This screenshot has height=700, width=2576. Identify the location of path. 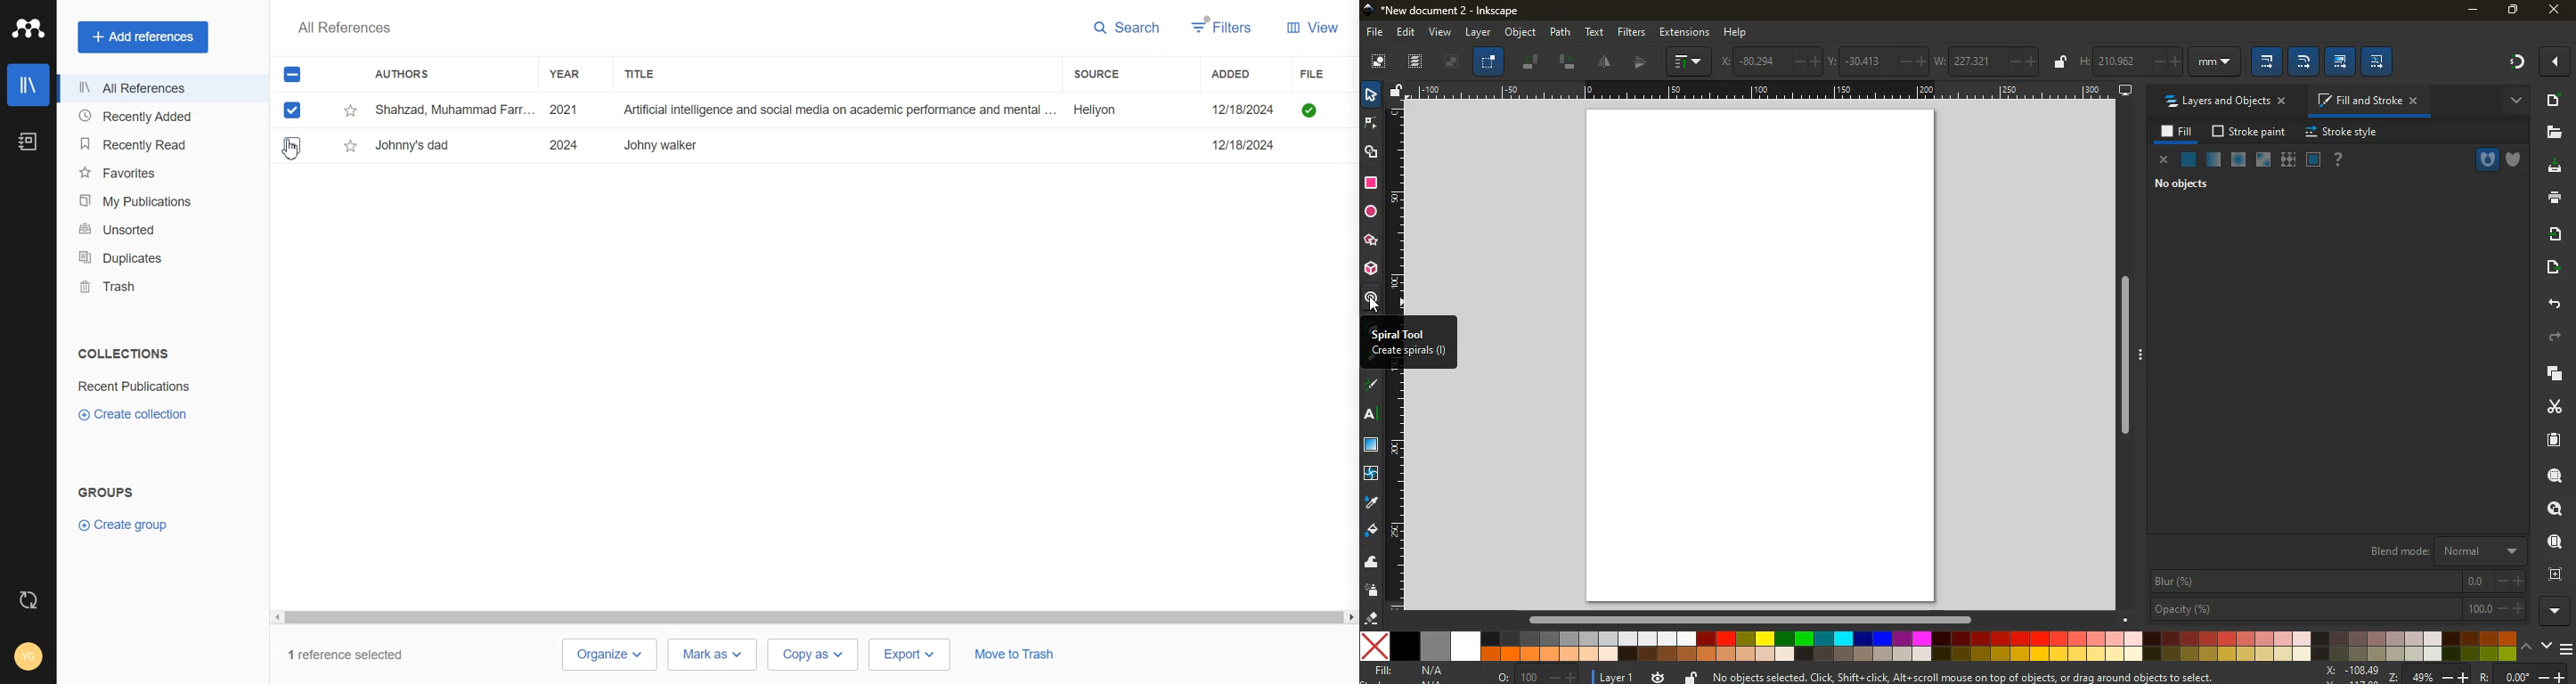
(1561, 32).